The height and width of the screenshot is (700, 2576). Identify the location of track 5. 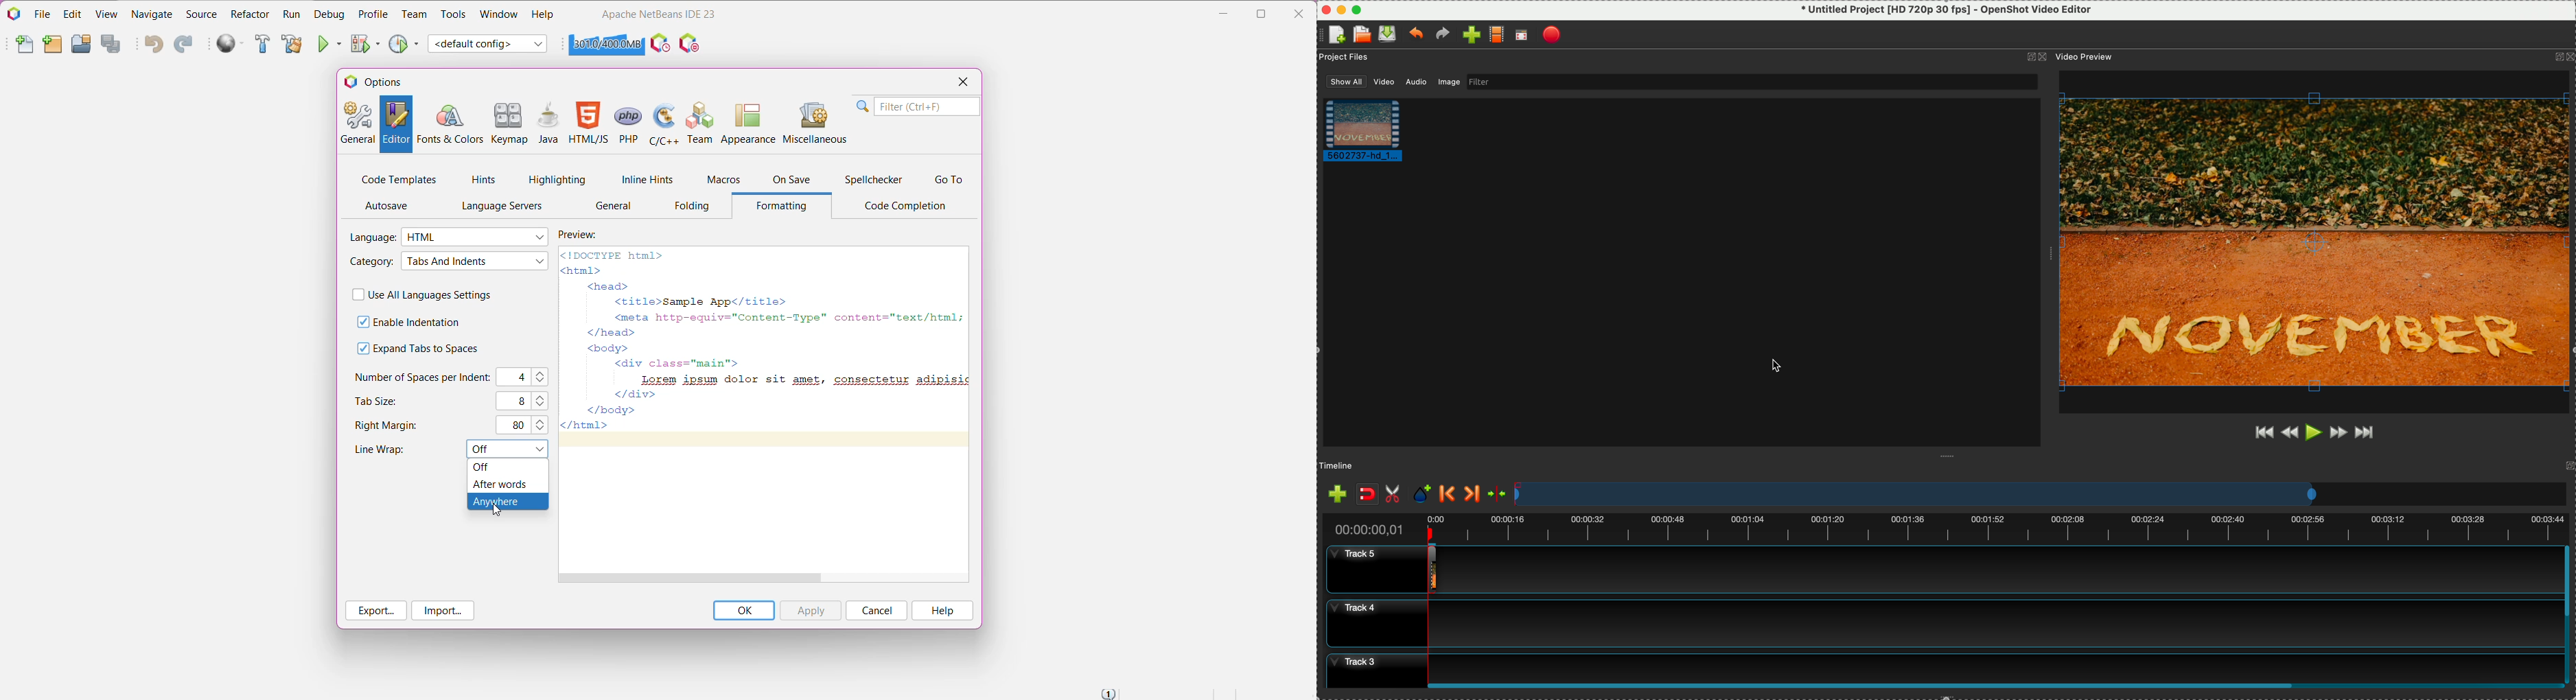
(1940, 569).